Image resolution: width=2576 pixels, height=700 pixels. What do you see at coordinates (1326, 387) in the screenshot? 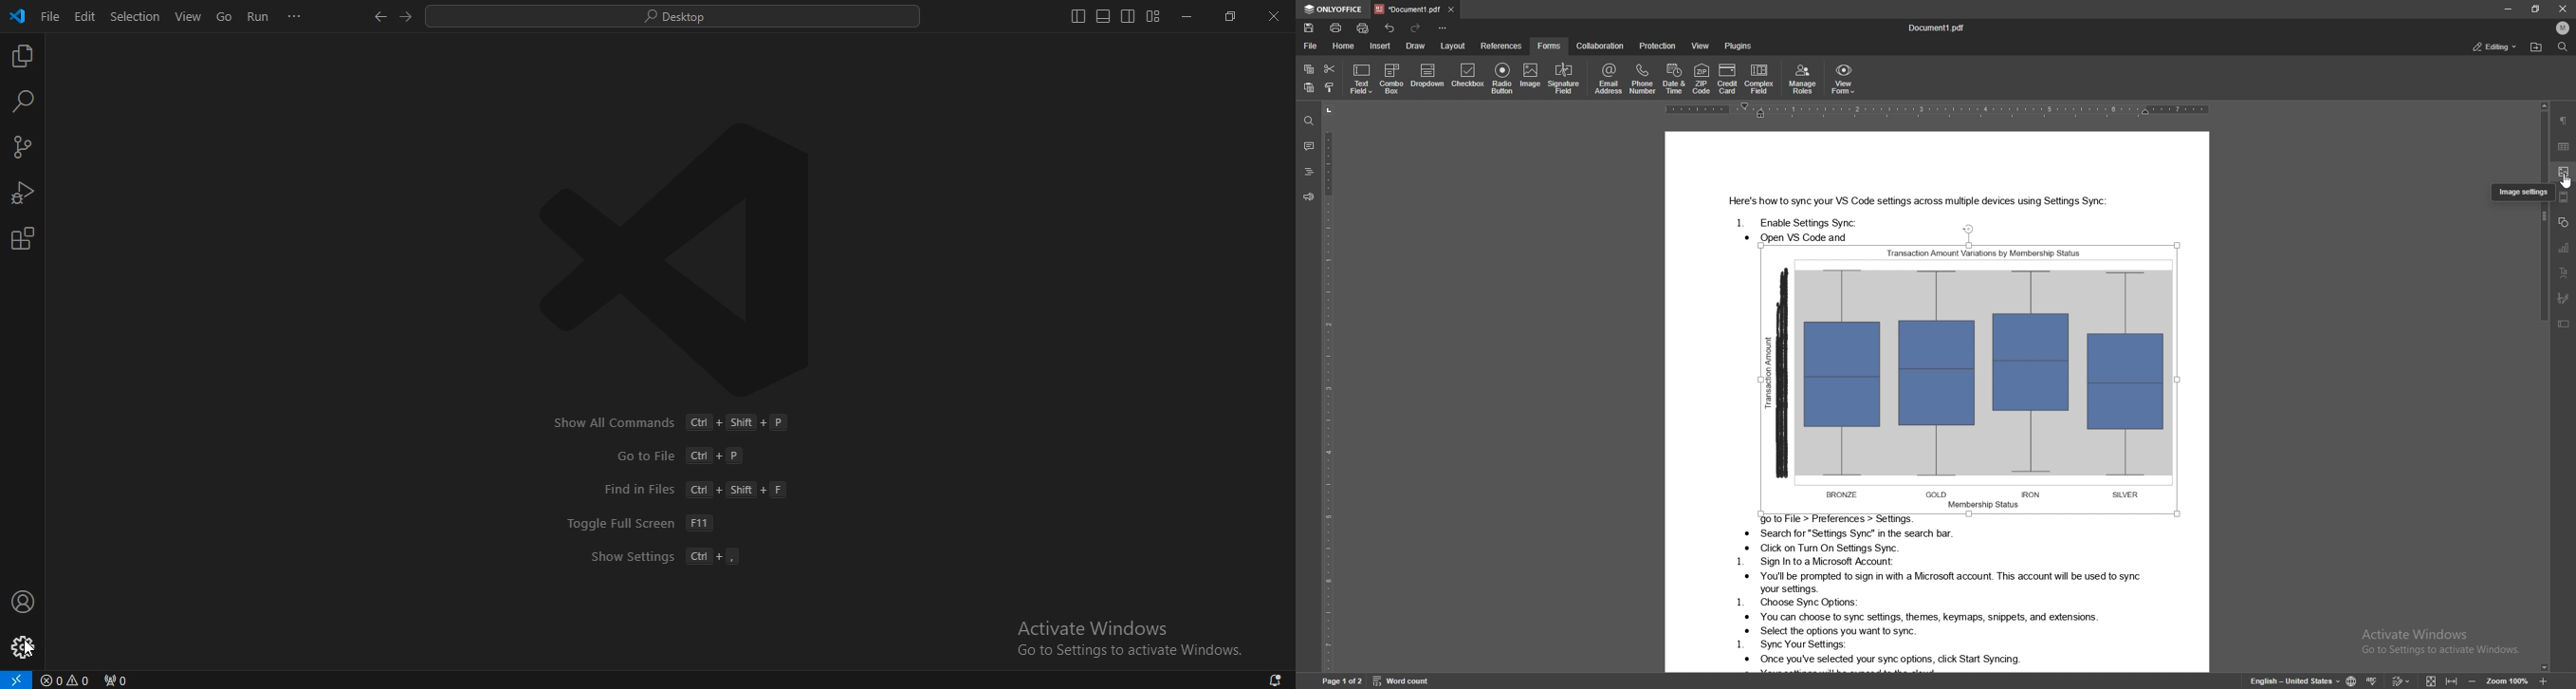
I see `vertical scale` at bounding box center [1326, 387].